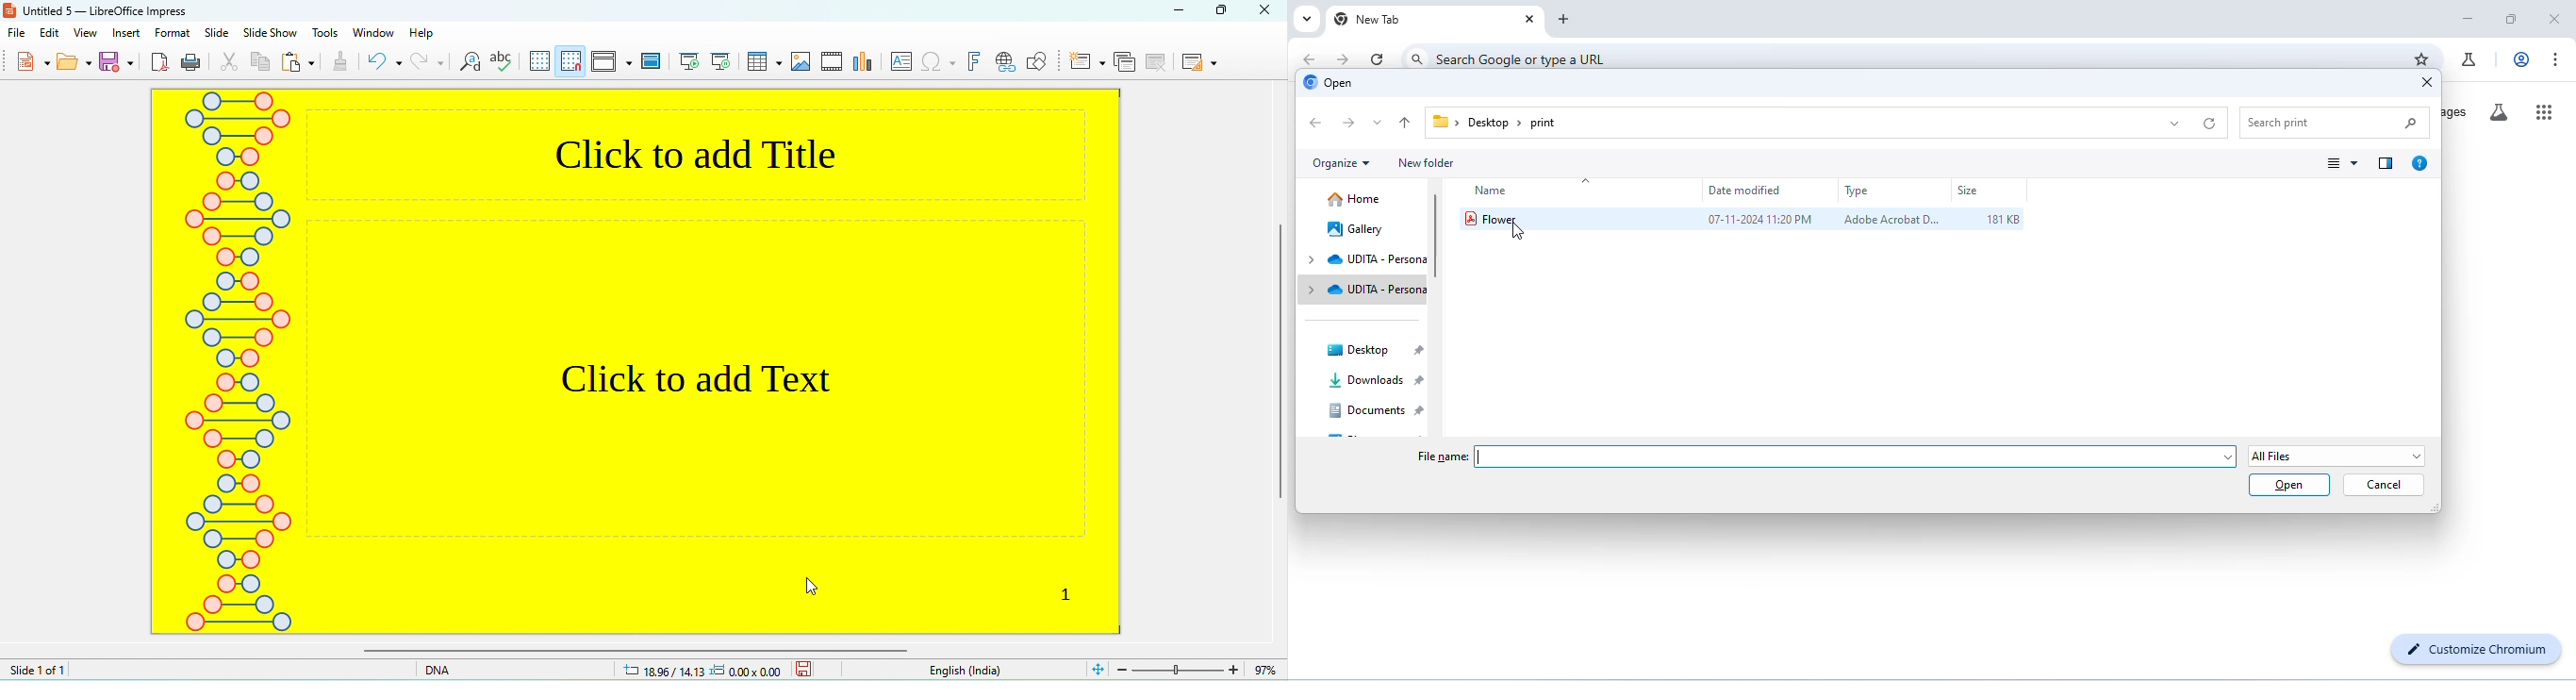  I want to click on edit, so click(52, 33).